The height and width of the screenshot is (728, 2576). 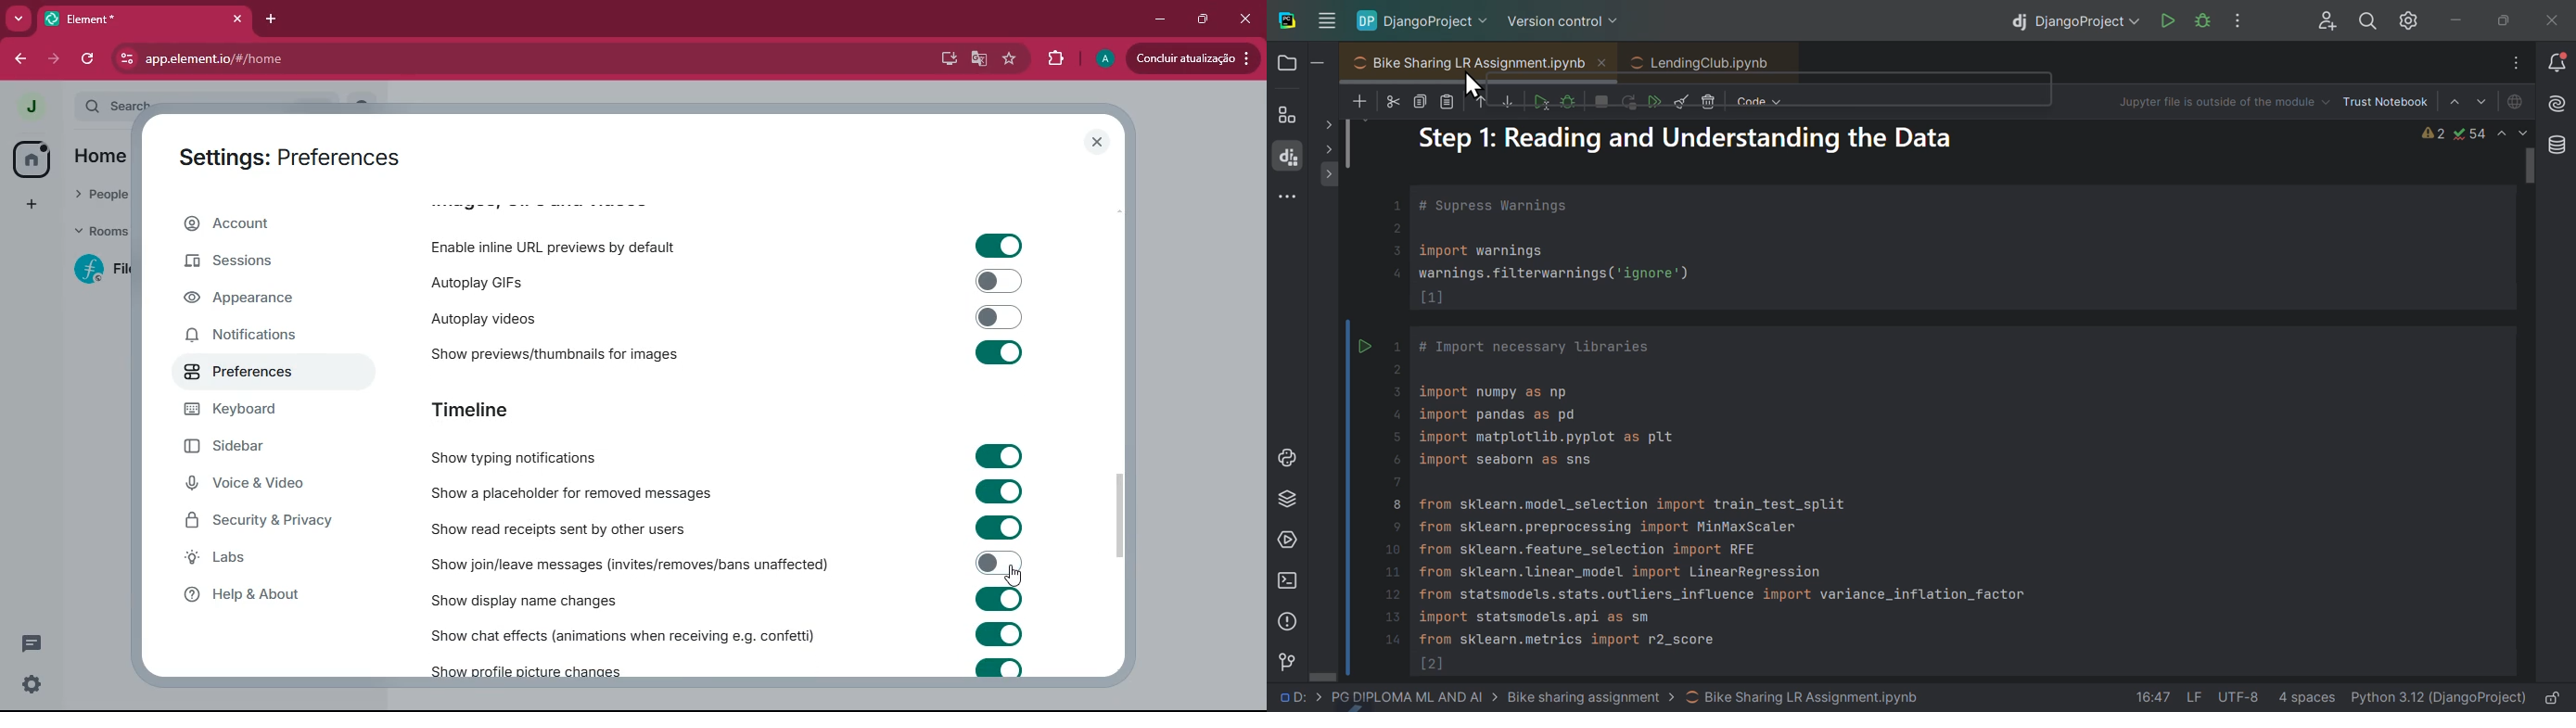 What do you see at coordinates (999, 246) in the screenshot?
I see `toggle on/off` at bounding box center [999, 246].